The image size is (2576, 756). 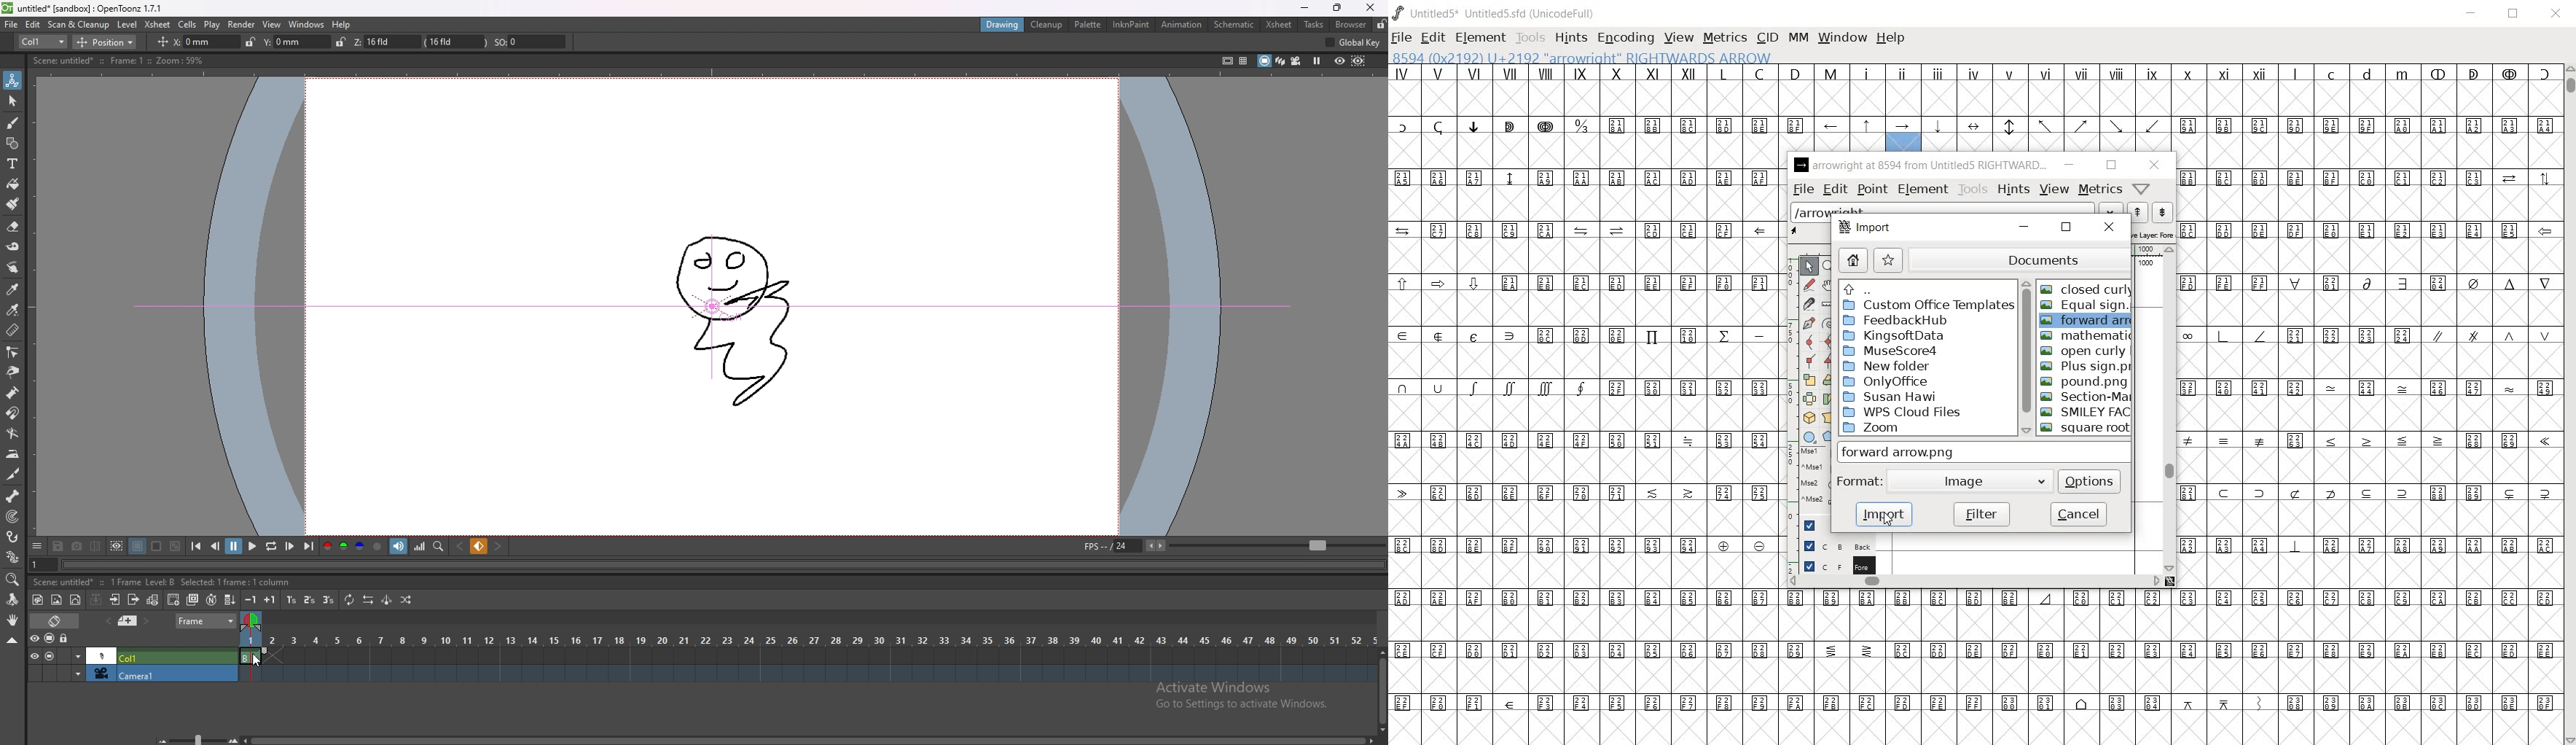 What do you see at coordinates (1369, 8) in the screenshot?
I see `close` at bounding box center [1369, 8].